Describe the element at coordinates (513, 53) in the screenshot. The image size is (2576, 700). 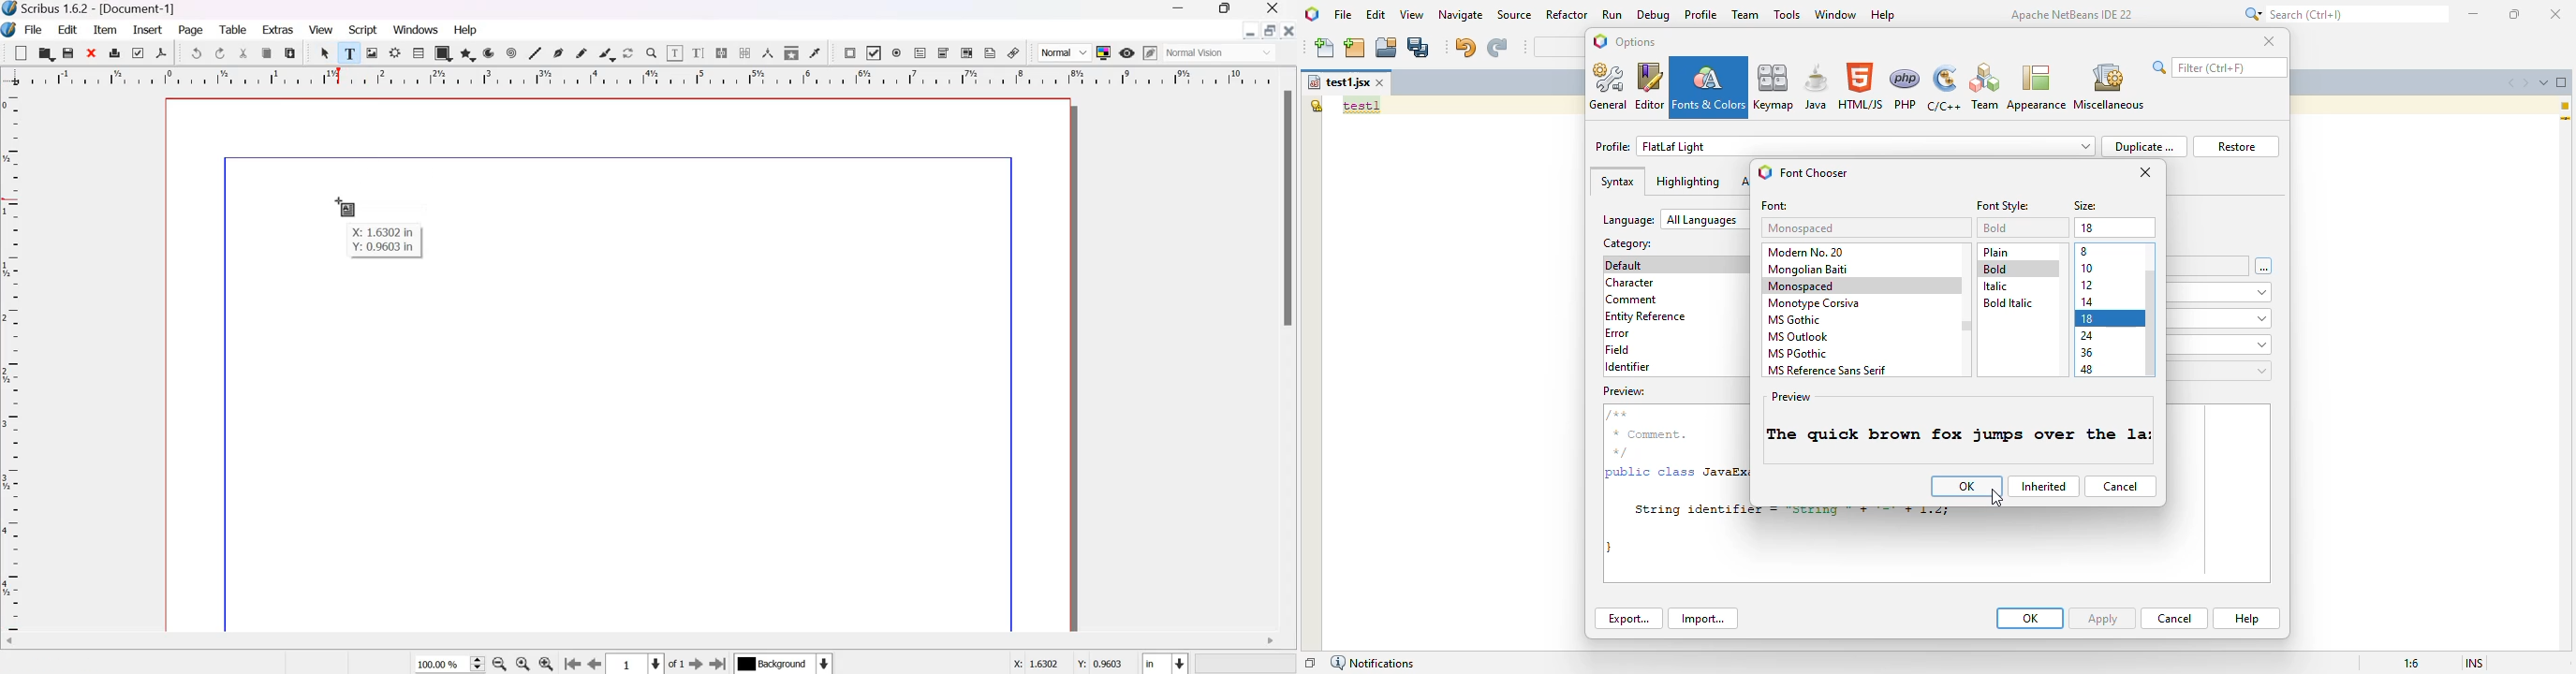
I see `spiral` at that location.